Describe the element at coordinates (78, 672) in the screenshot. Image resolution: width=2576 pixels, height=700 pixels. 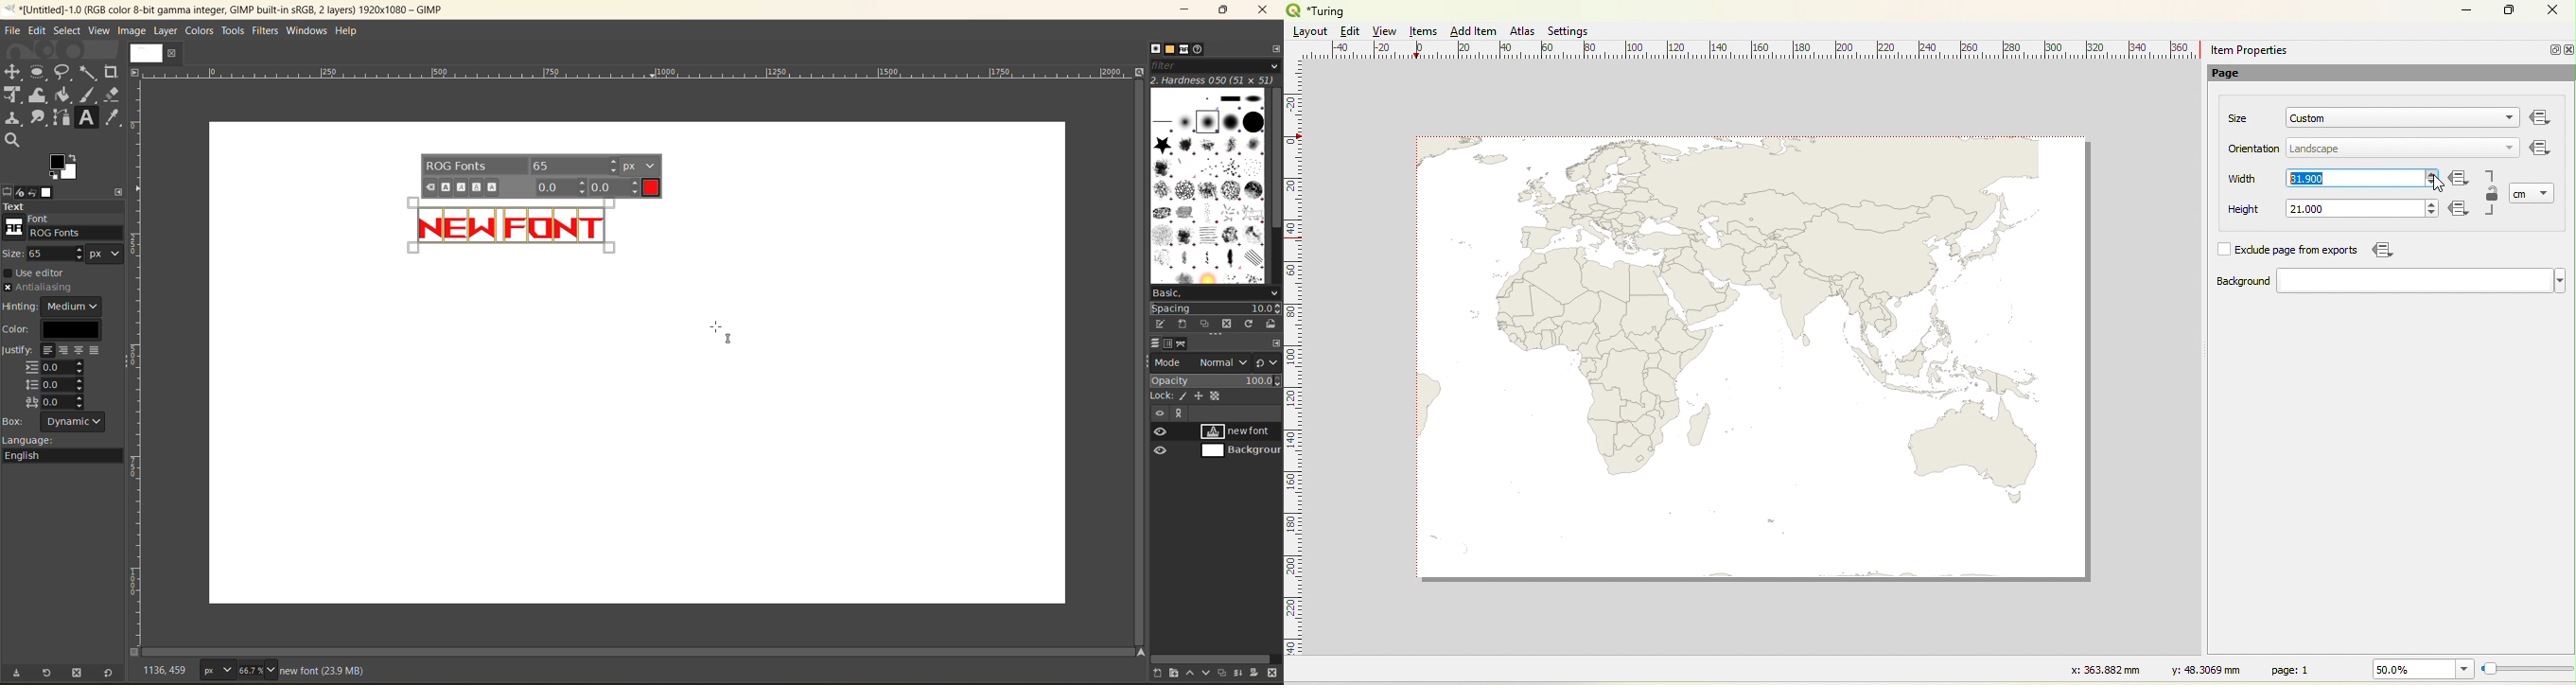
I see `delete tool preset` at that location.